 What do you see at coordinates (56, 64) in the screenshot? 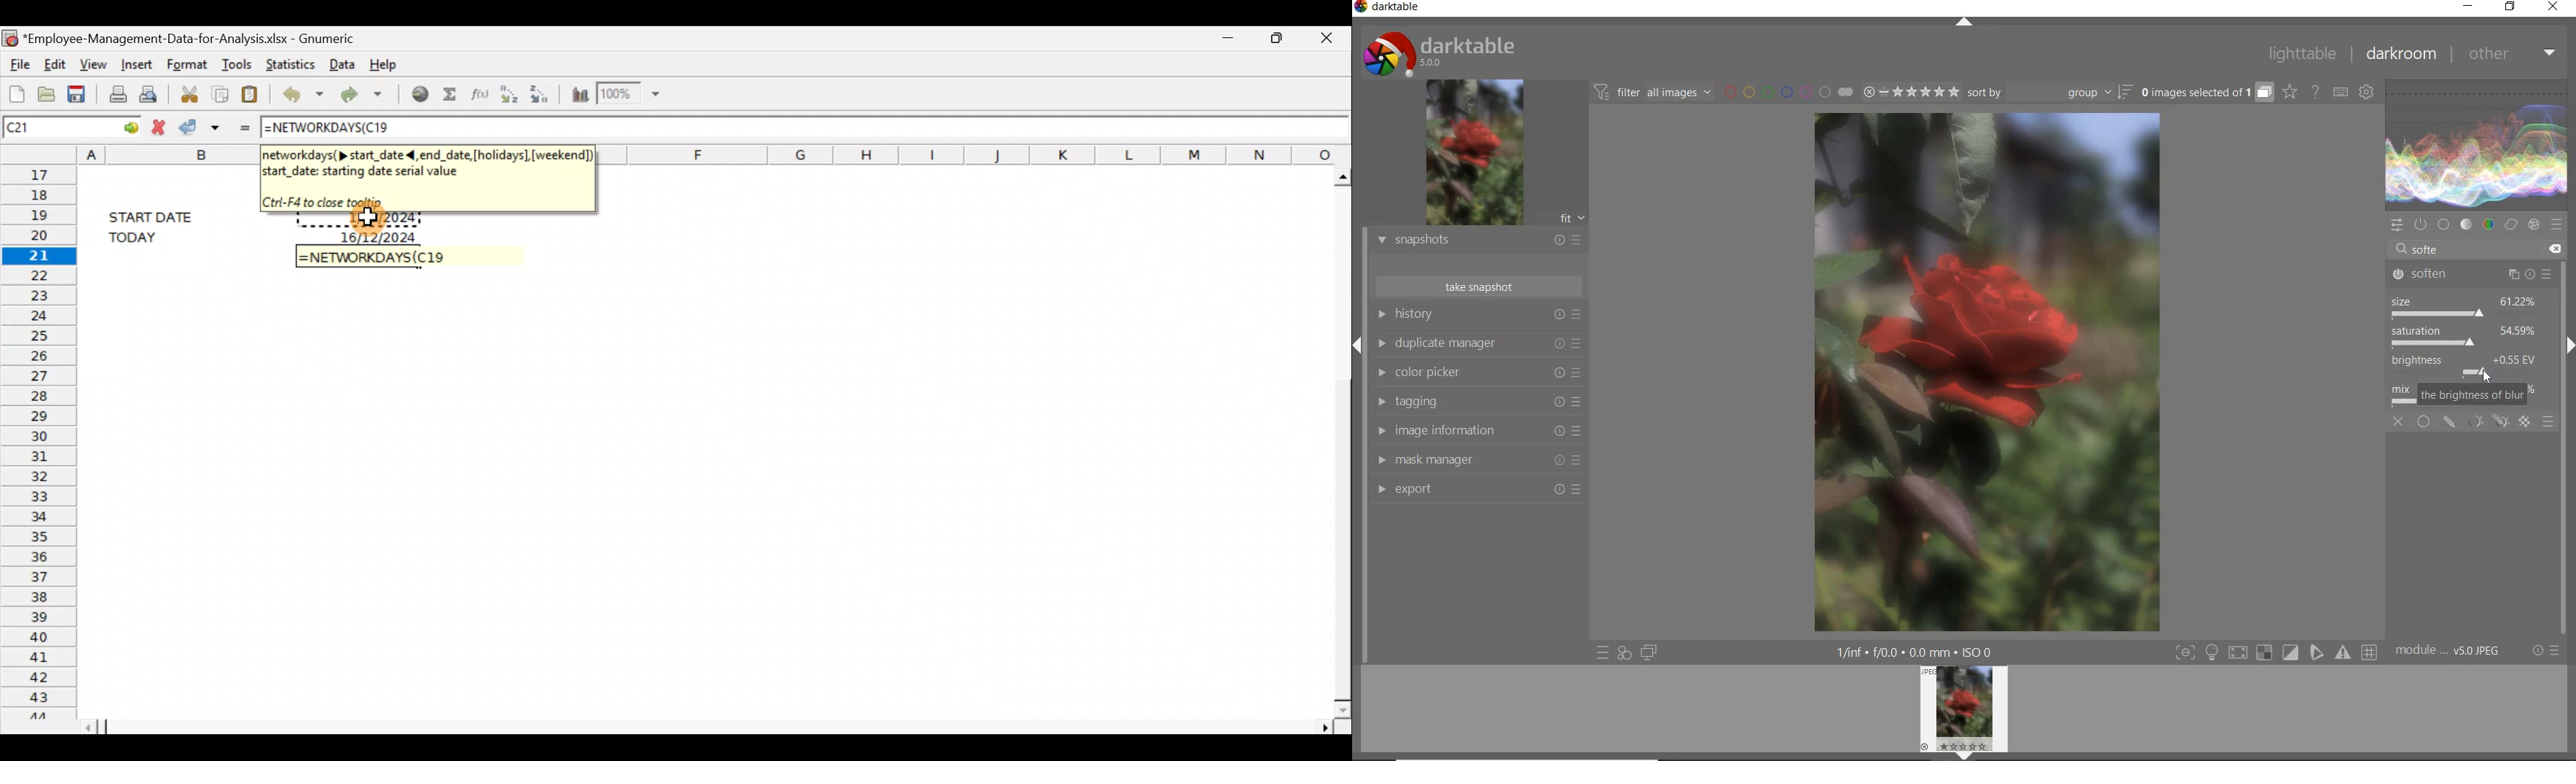
I see `Edit` at bounding box center [56, 64].